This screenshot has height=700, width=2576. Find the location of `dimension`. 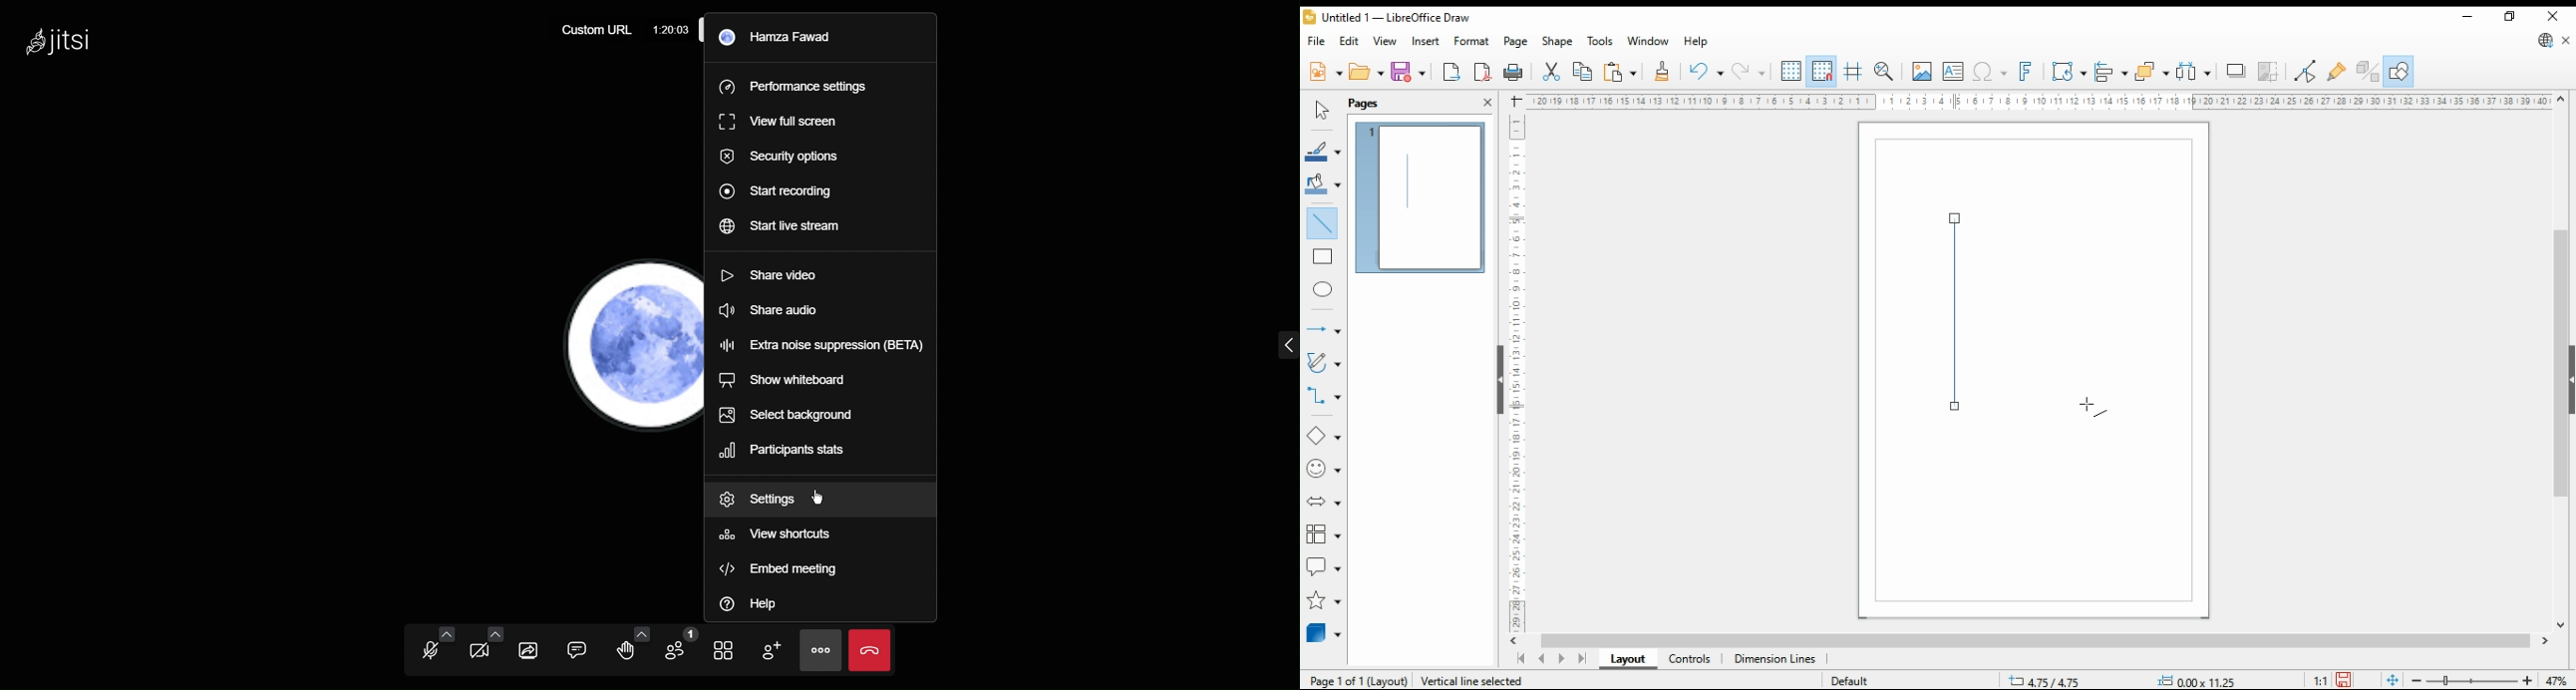

dimension is located at coordinates (1775, 660).